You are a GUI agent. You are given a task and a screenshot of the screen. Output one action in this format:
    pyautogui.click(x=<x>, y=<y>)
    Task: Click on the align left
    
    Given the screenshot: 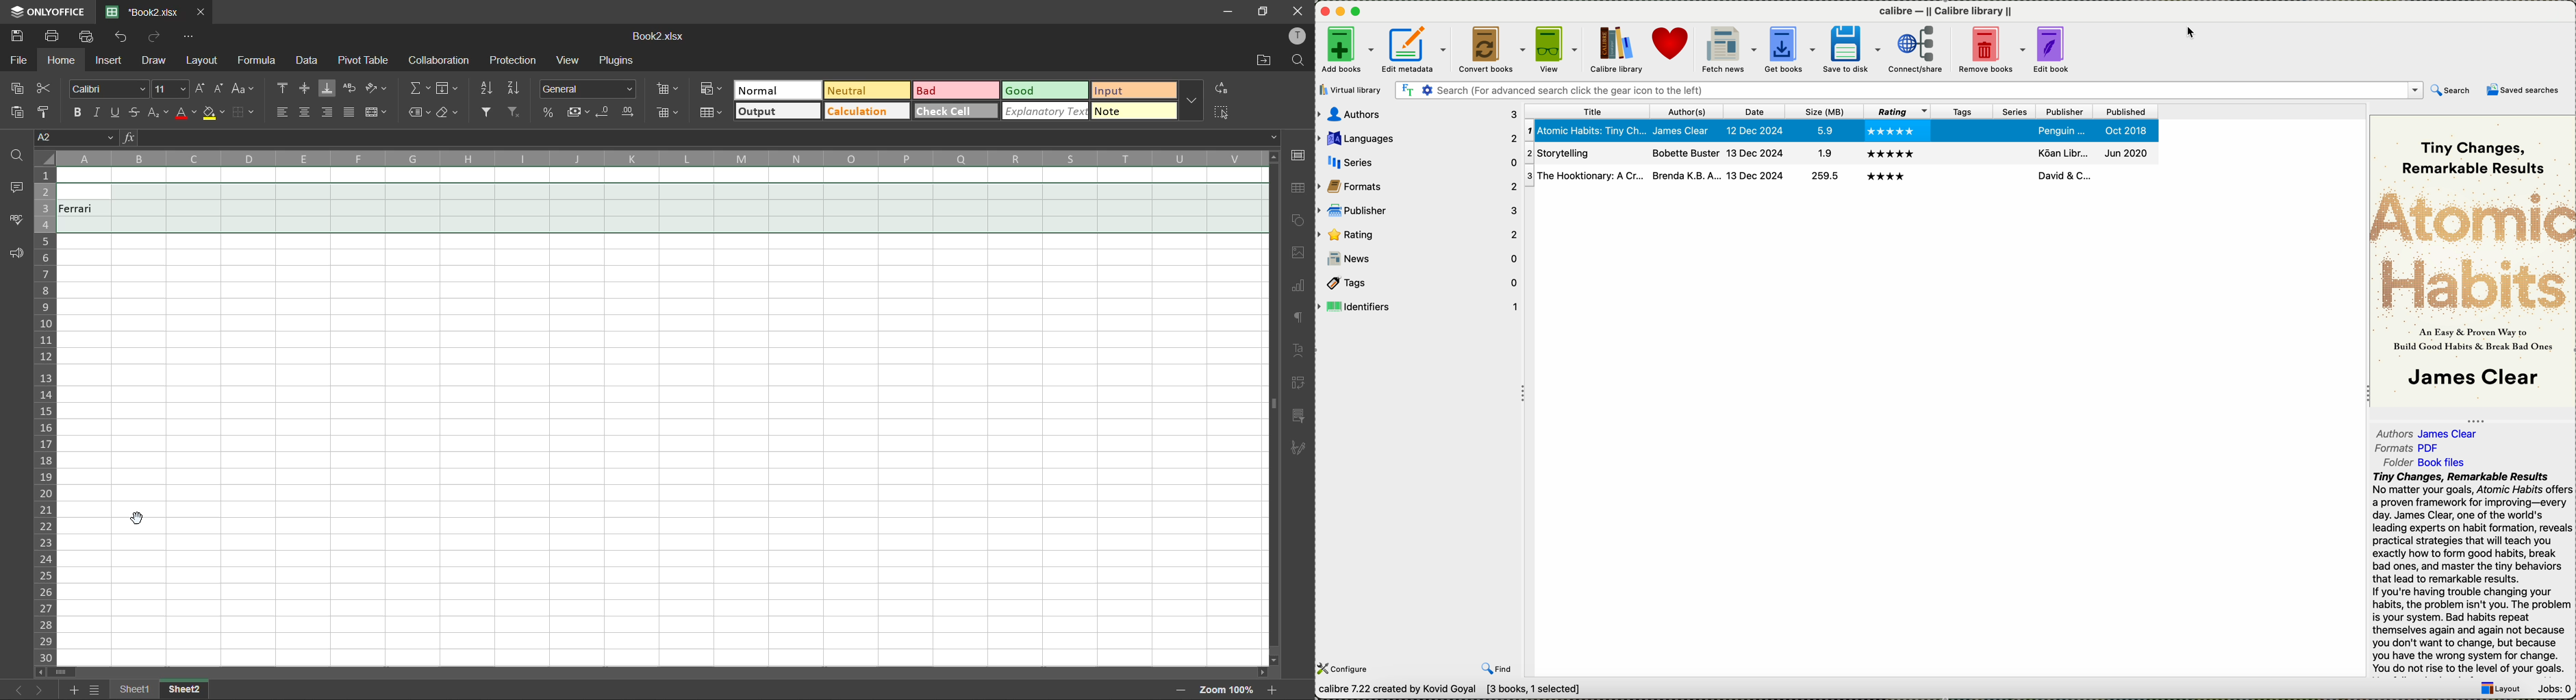 What is the action you would take?
    pyautogui.click(x=285, y=112)
    